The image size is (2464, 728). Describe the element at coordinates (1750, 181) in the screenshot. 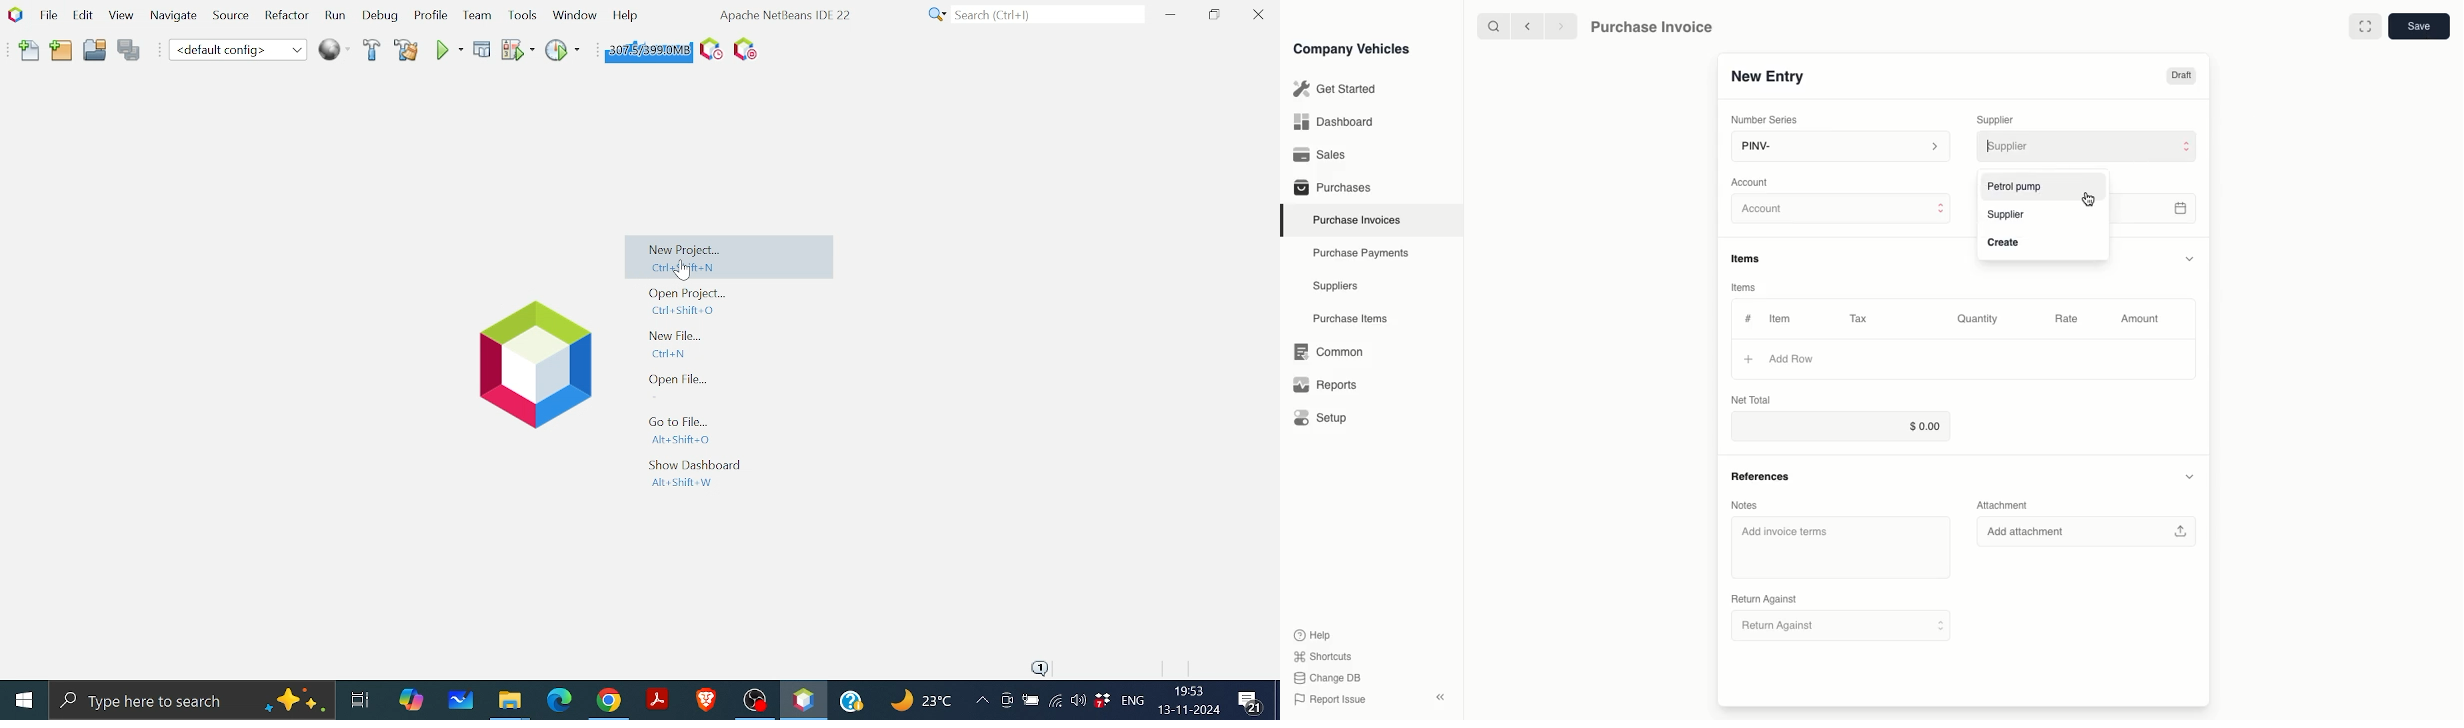

I see `Account` at that location.